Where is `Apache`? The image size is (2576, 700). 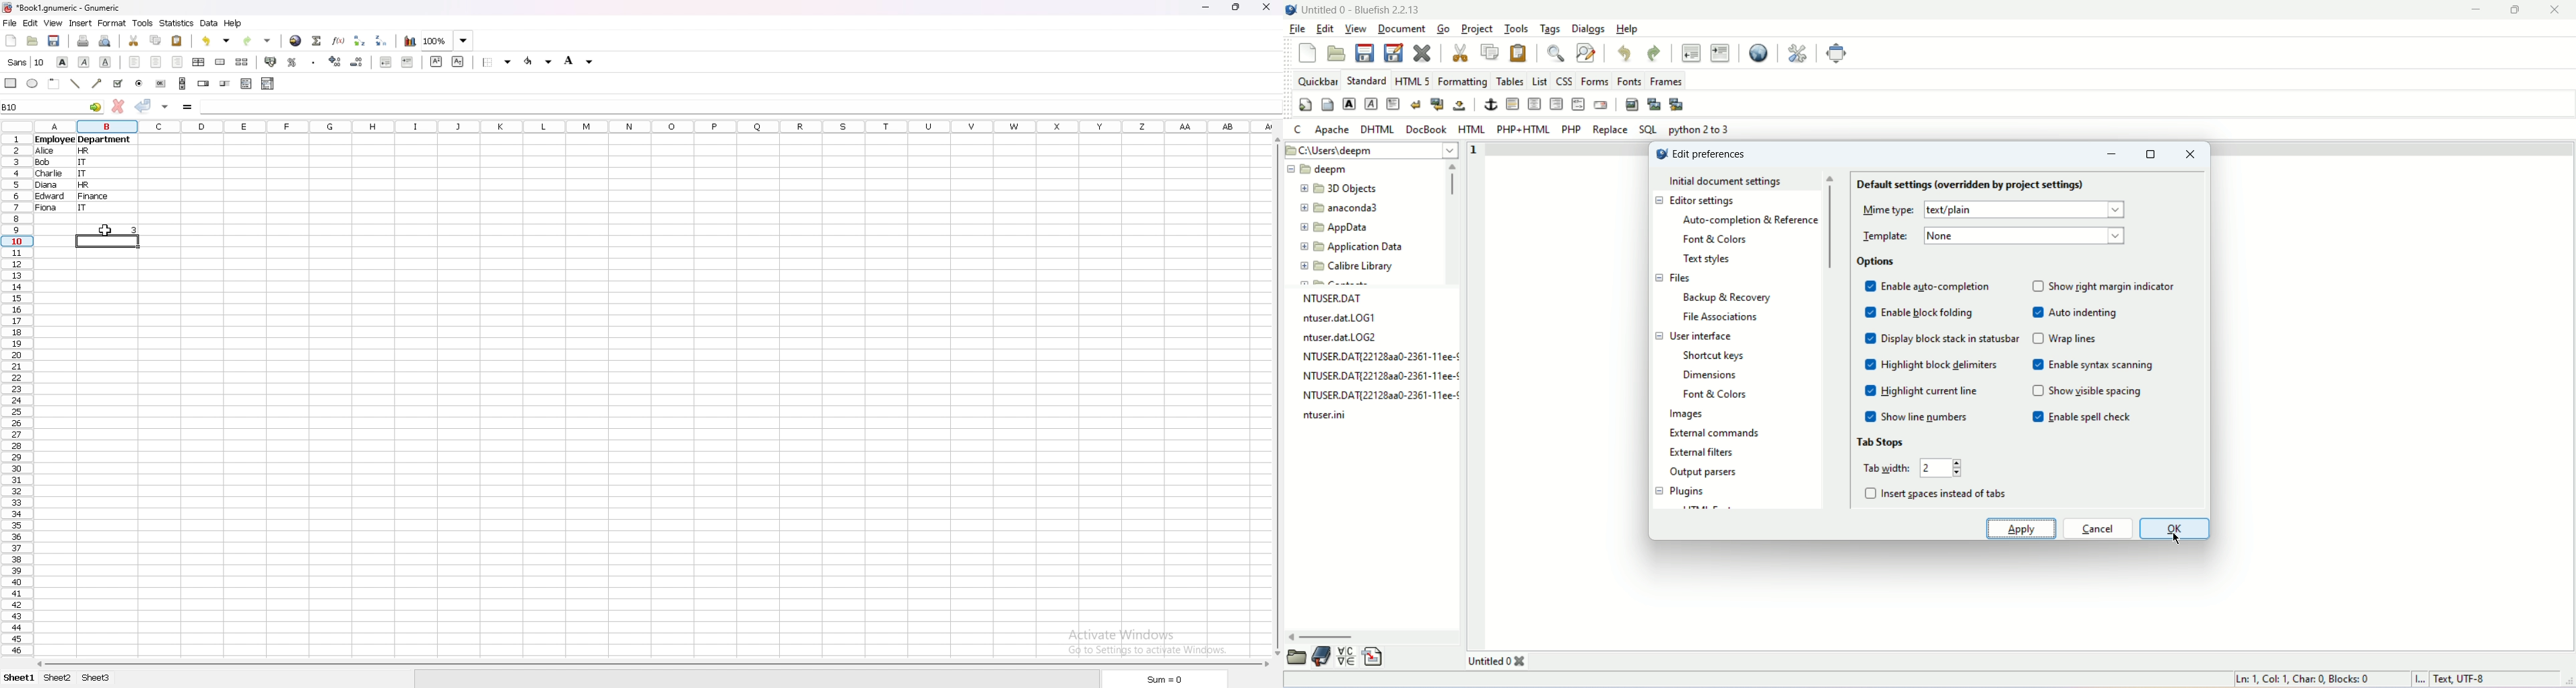
Apache is located at coordinates (1330, 128).